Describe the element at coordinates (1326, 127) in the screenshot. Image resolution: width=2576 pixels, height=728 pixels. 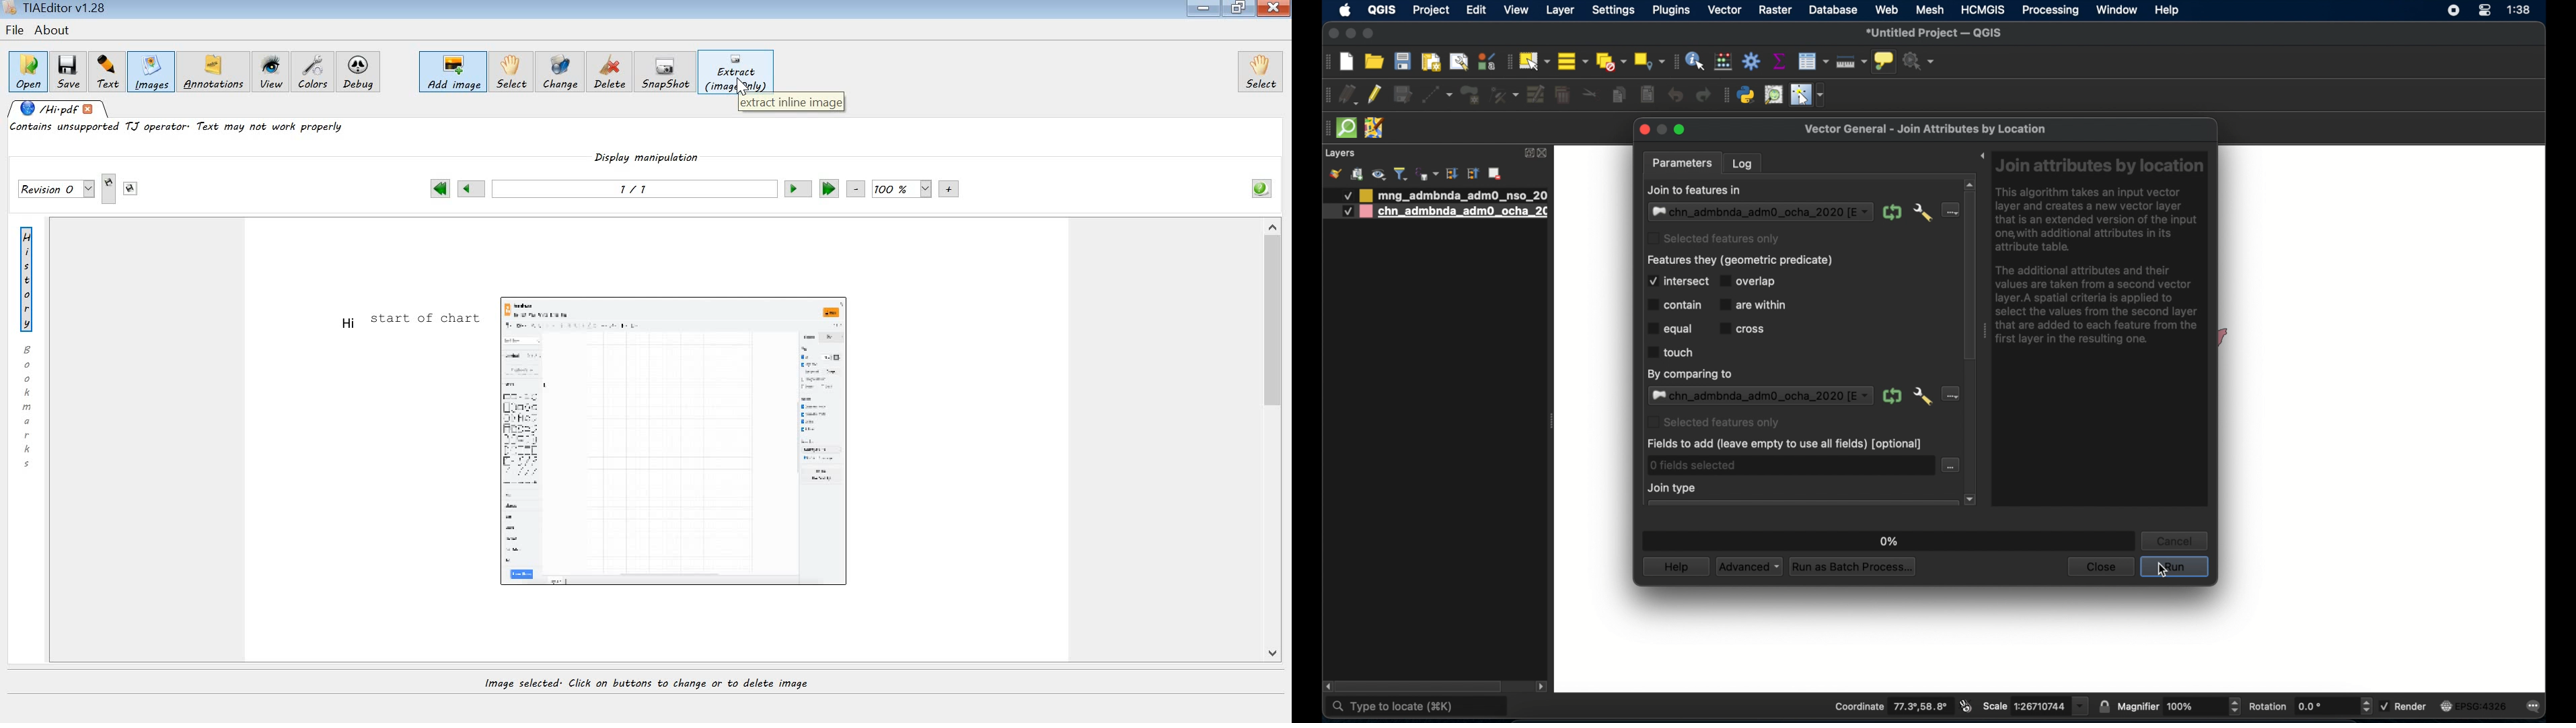
I see `drag handle` at that location.